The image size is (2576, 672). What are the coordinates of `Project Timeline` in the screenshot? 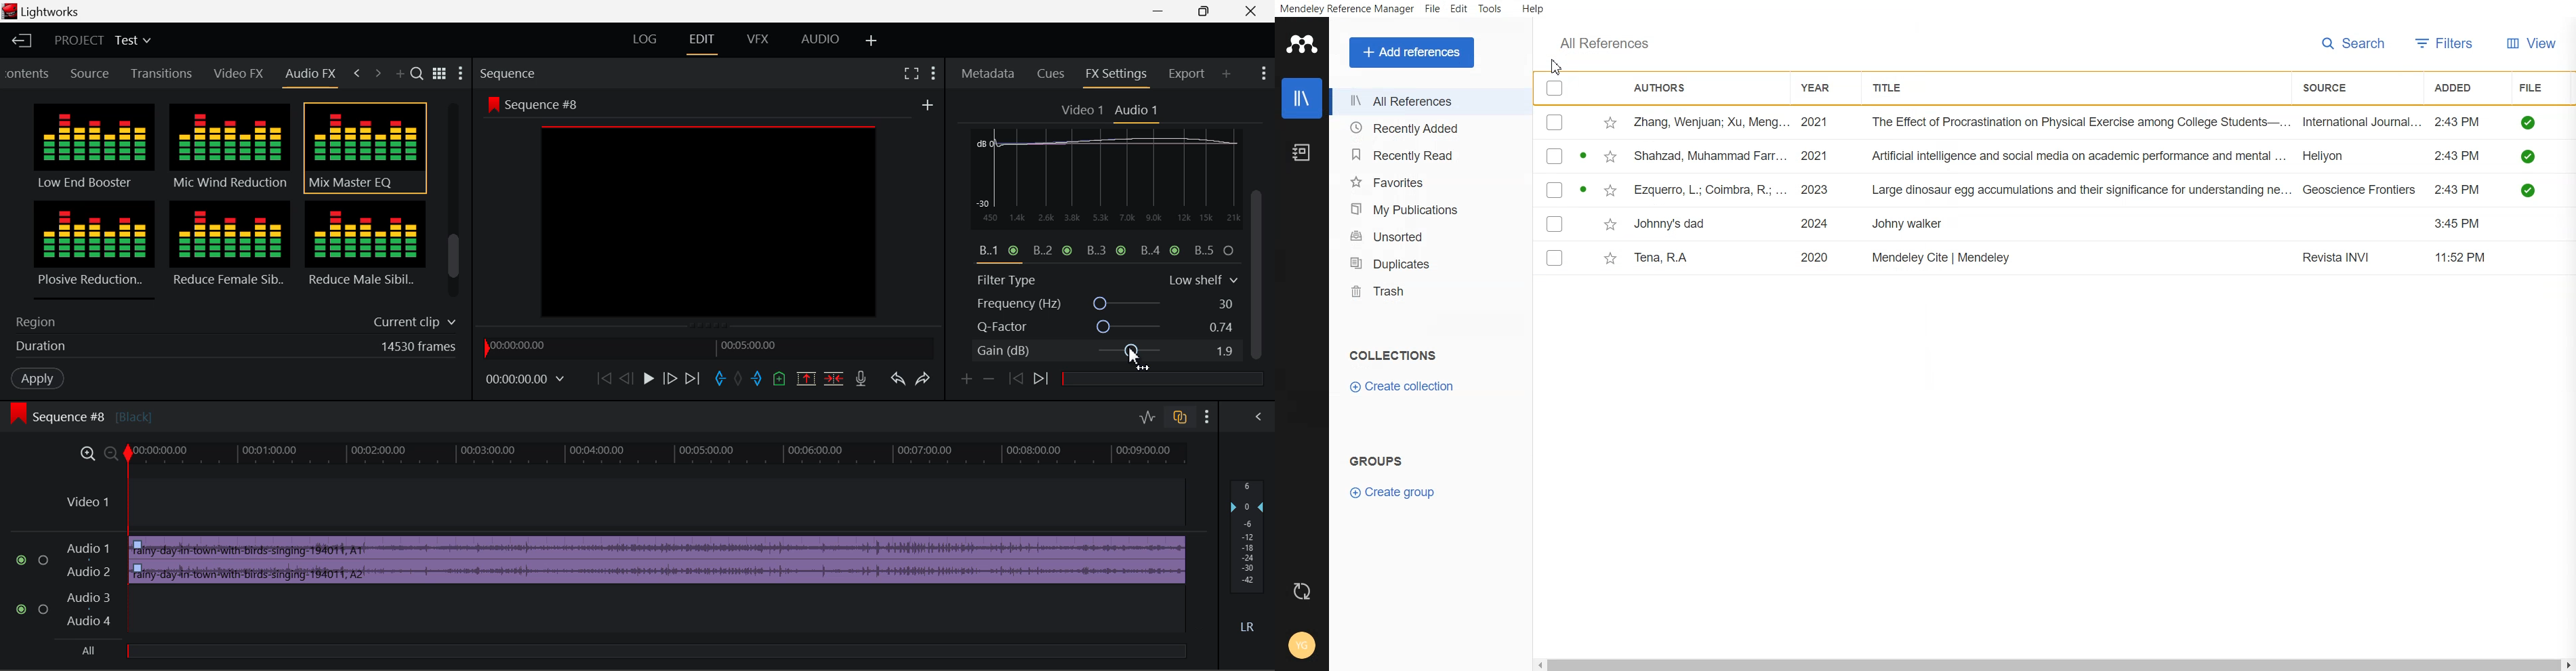 It's located at (660, 455).